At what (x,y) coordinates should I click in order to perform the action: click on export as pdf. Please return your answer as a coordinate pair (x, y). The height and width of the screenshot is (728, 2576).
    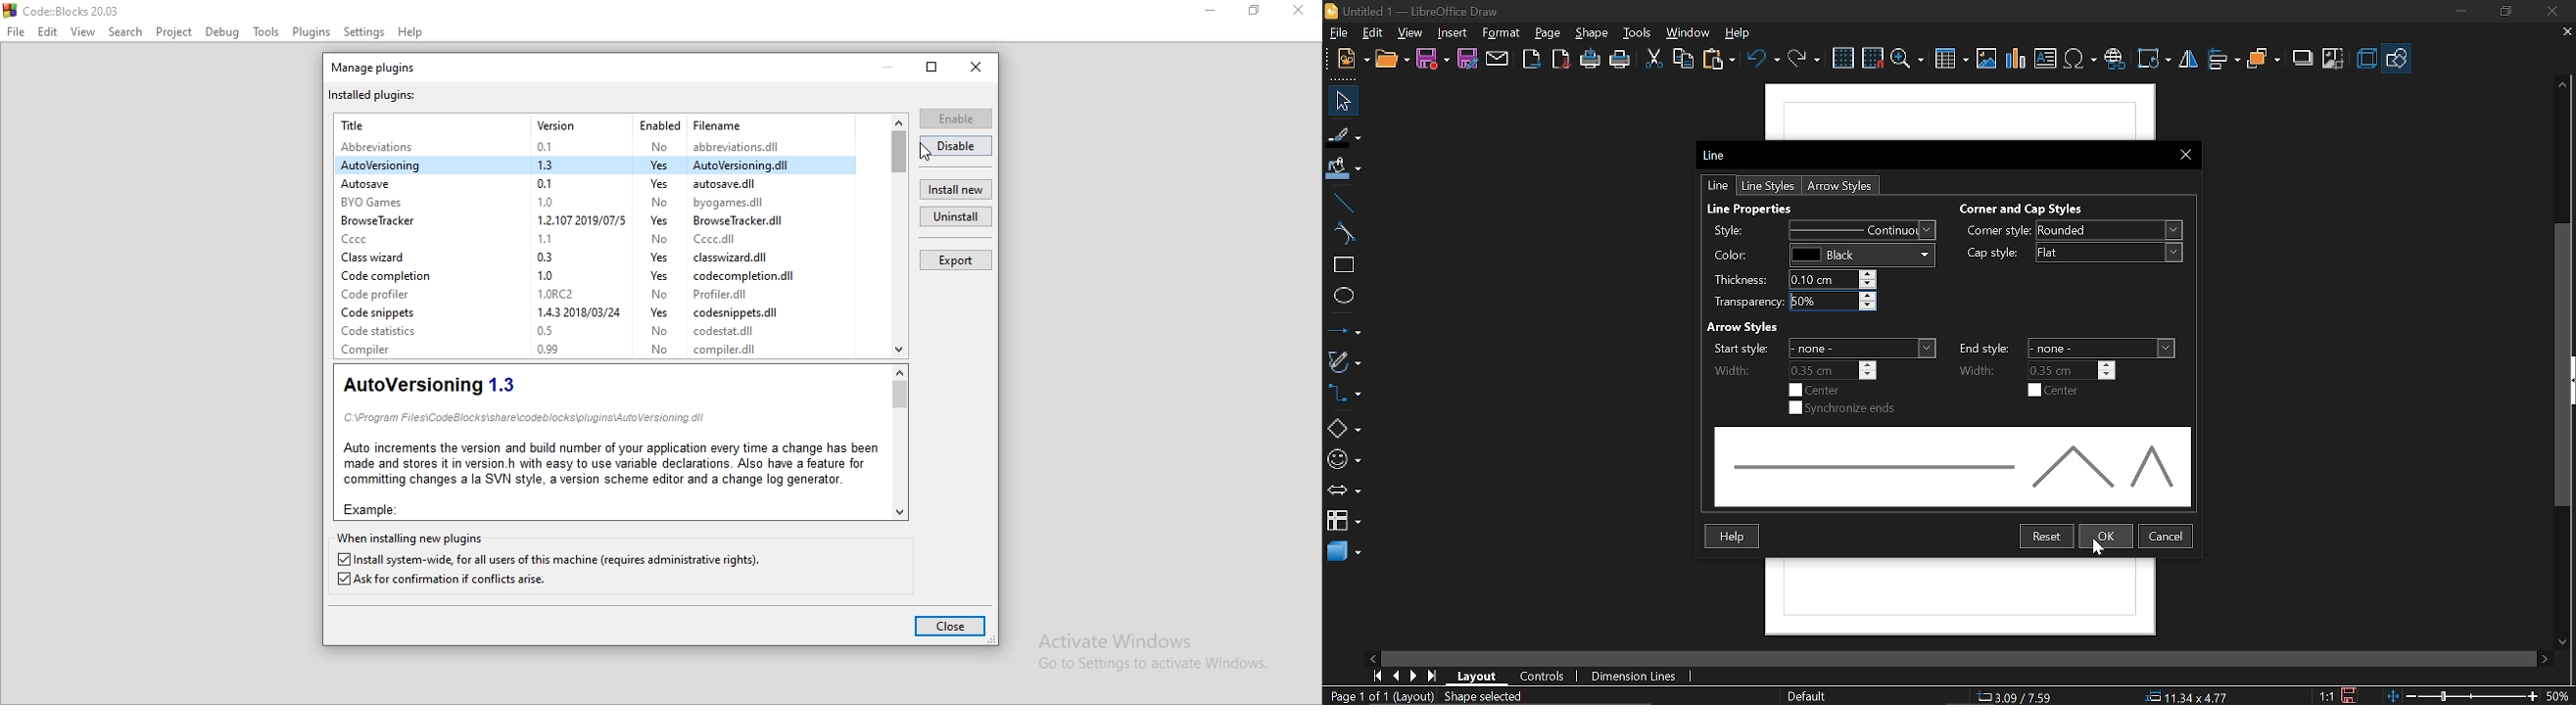
    Looking at the image, I should click on (1559, 59).